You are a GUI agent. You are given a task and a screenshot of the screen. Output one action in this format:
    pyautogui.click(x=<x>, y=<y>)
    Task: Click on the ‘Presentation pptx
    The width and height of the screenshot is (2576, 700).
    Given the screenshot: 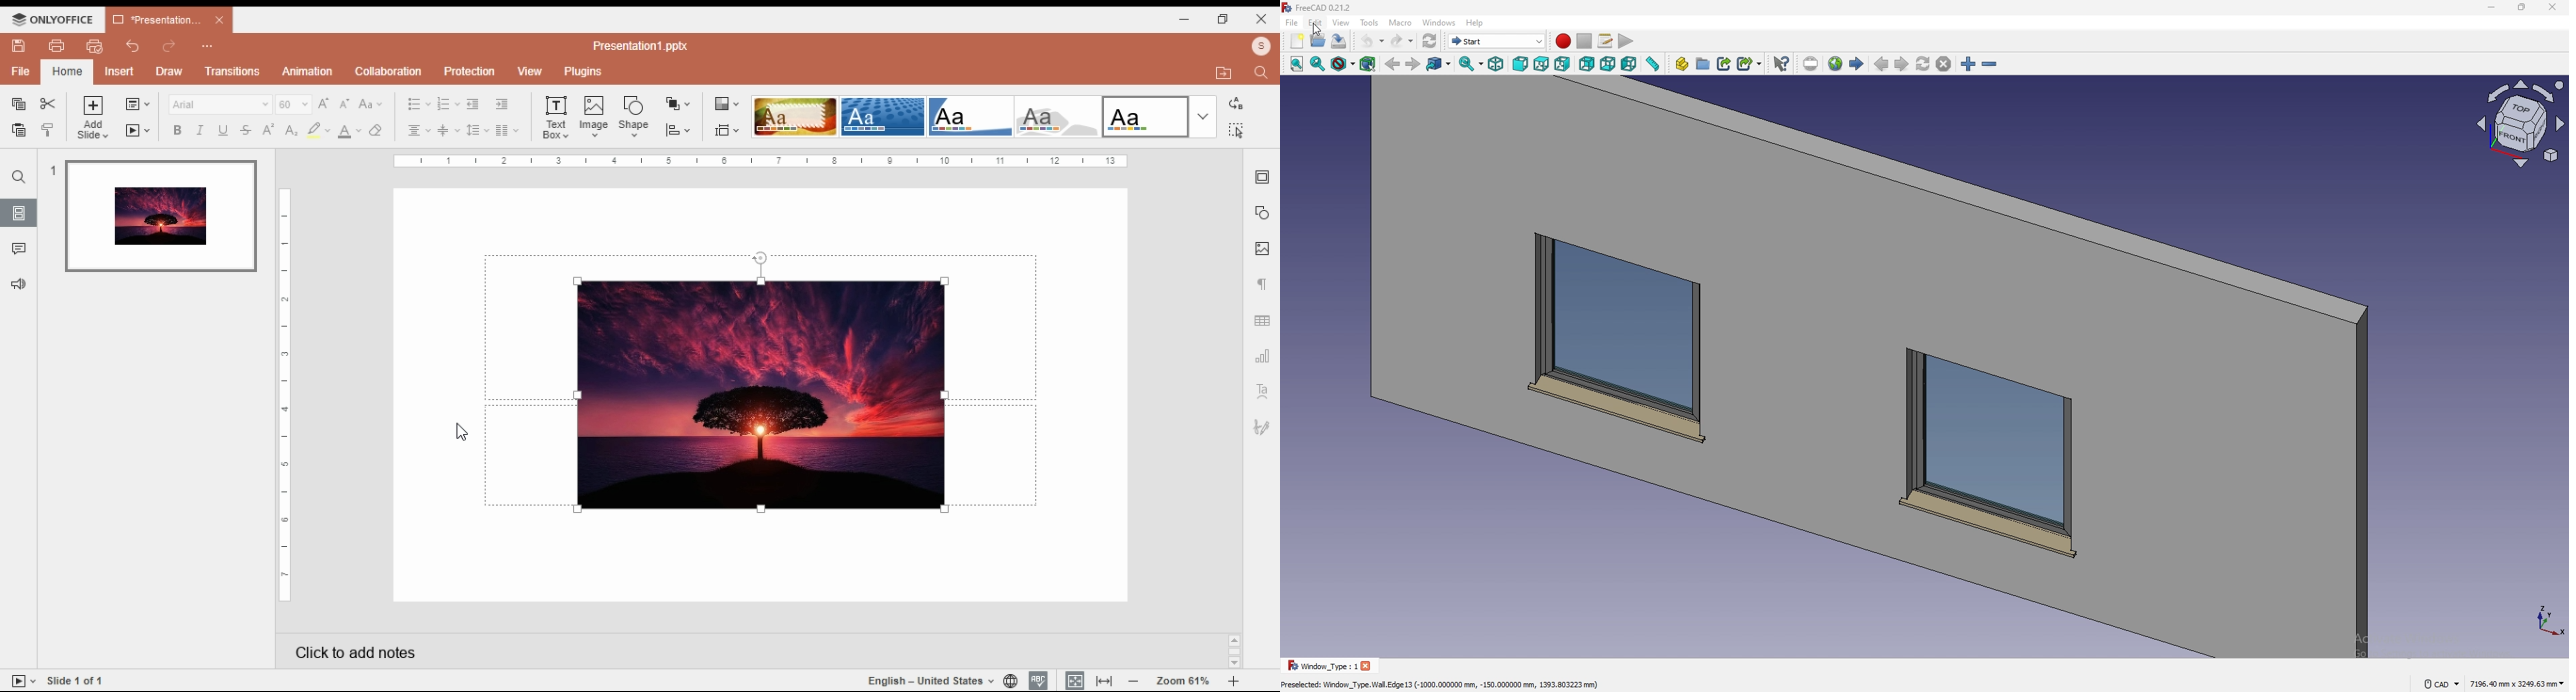 What is the action you would take?
    pyautogui.click(x=642, y=46)
    